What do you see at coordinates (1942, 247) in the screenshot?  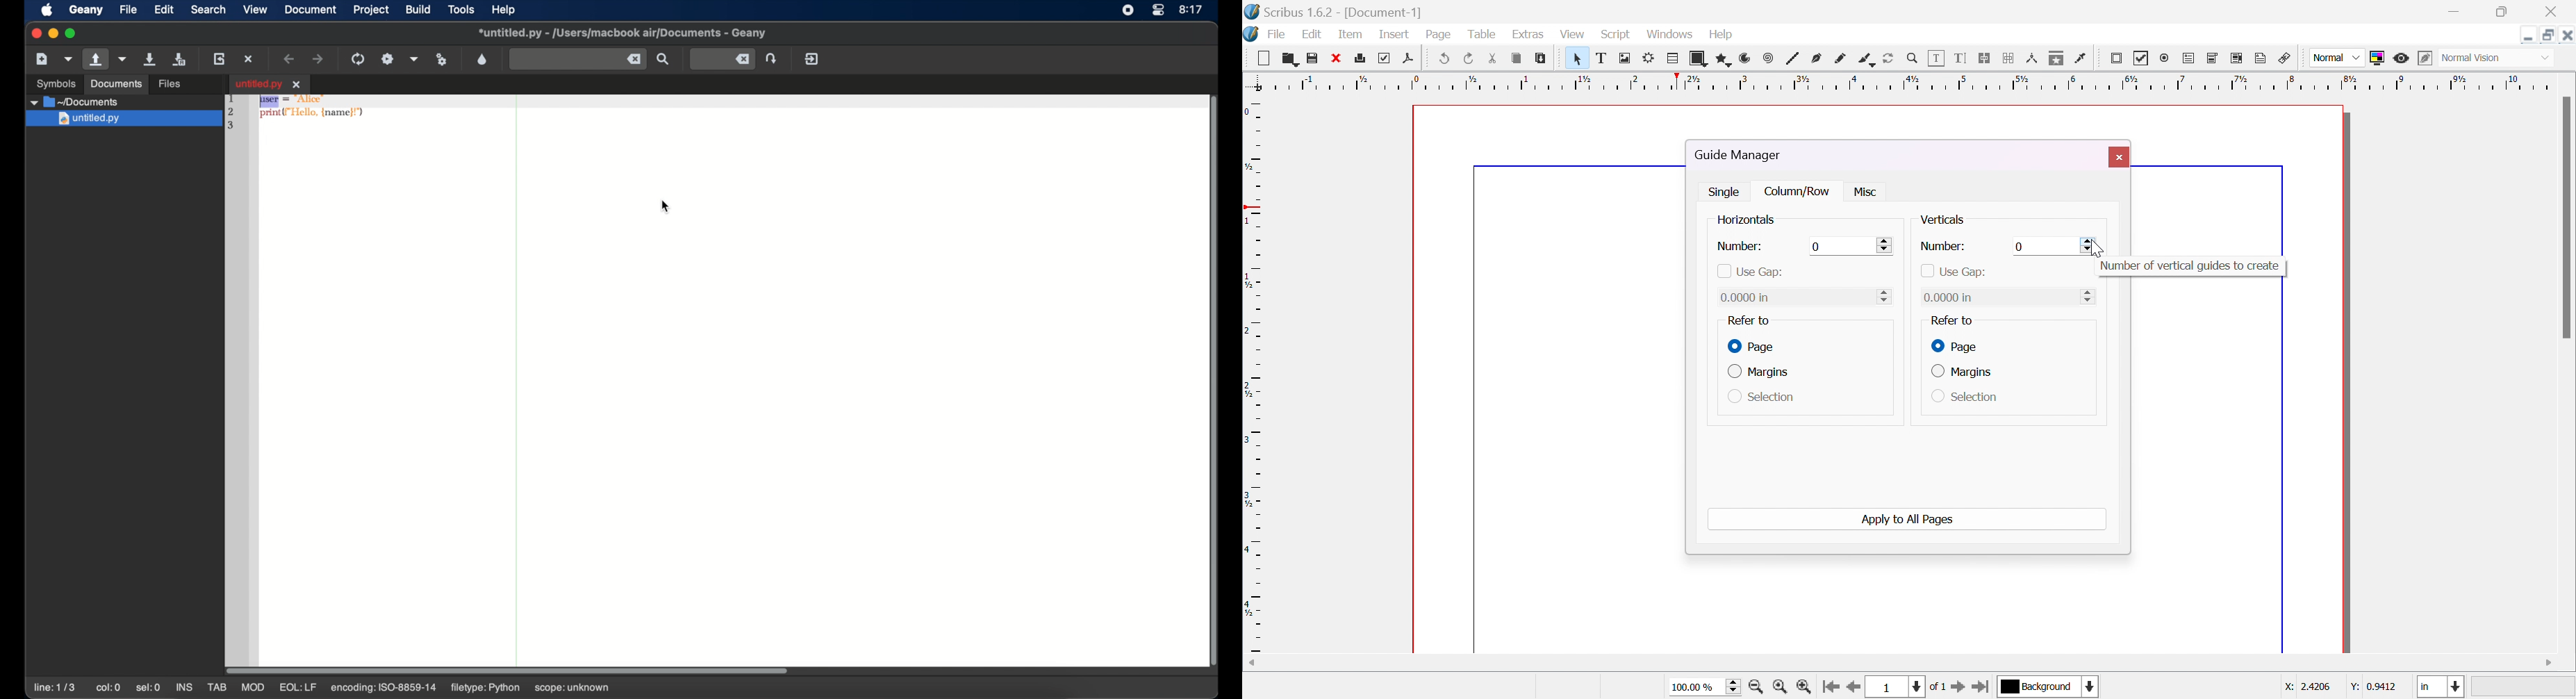 I see `number` at bounding box center [1942, 247].